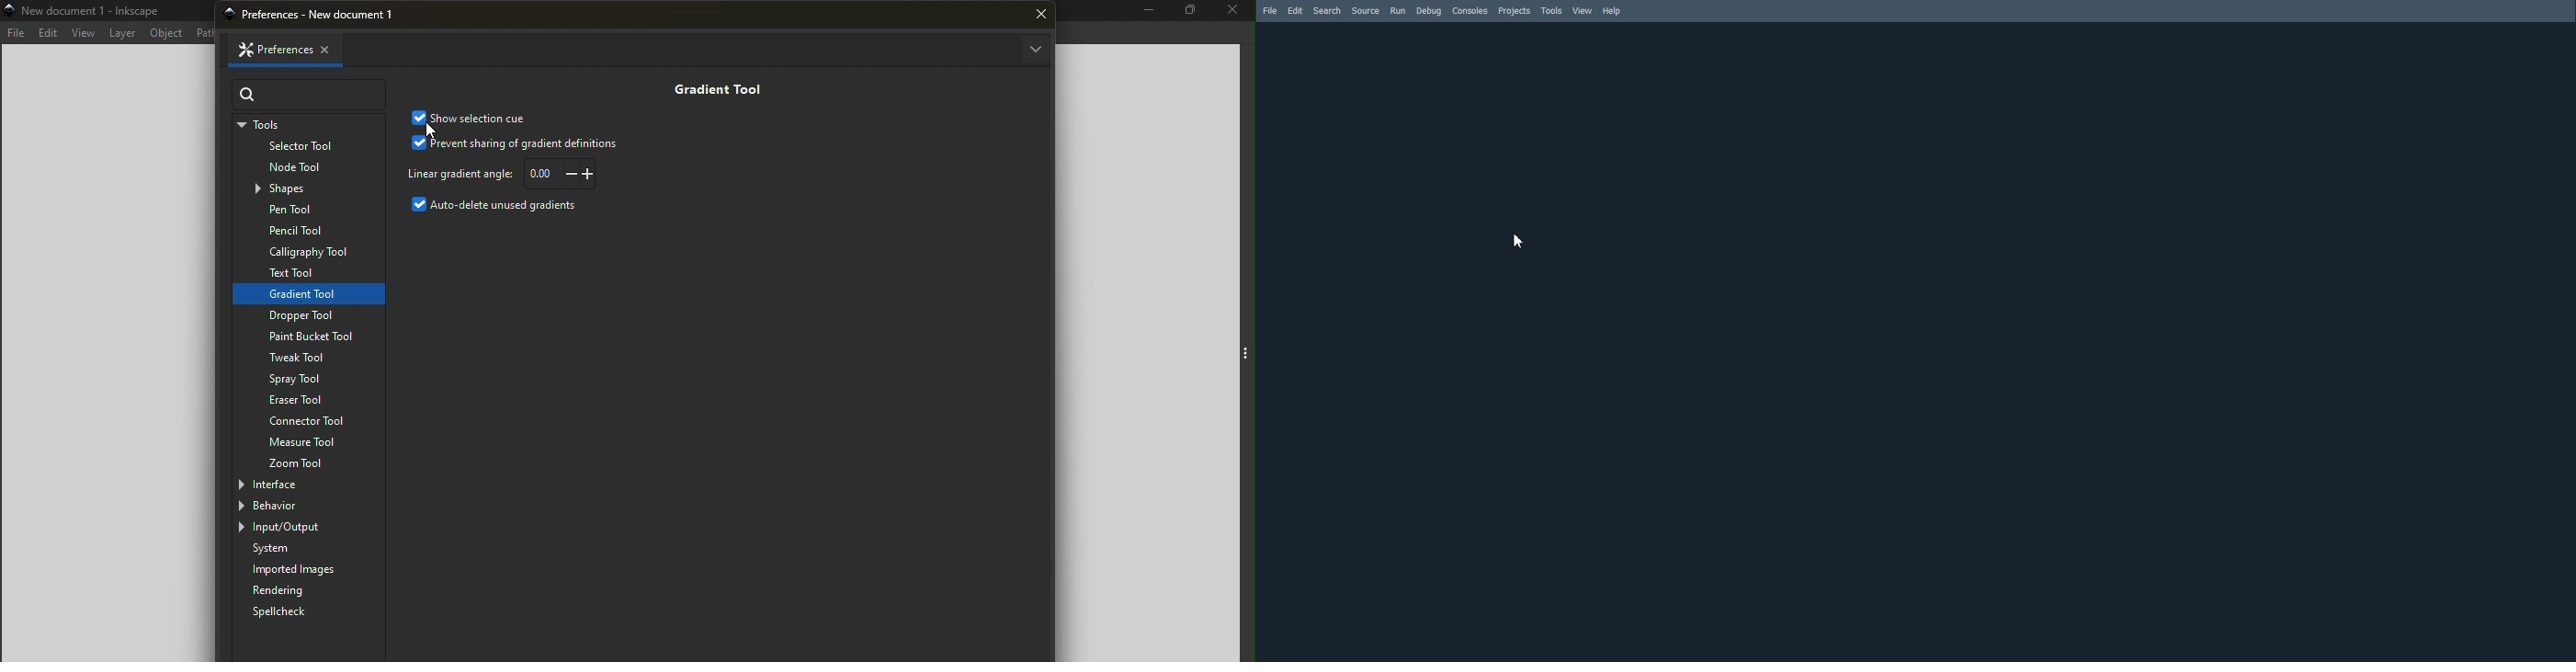 The width and height of the screenshot is (2576, 672). I want to click on Default angle of new linear gradients in degrees (clockwise from horizontal), so click(562, 173).